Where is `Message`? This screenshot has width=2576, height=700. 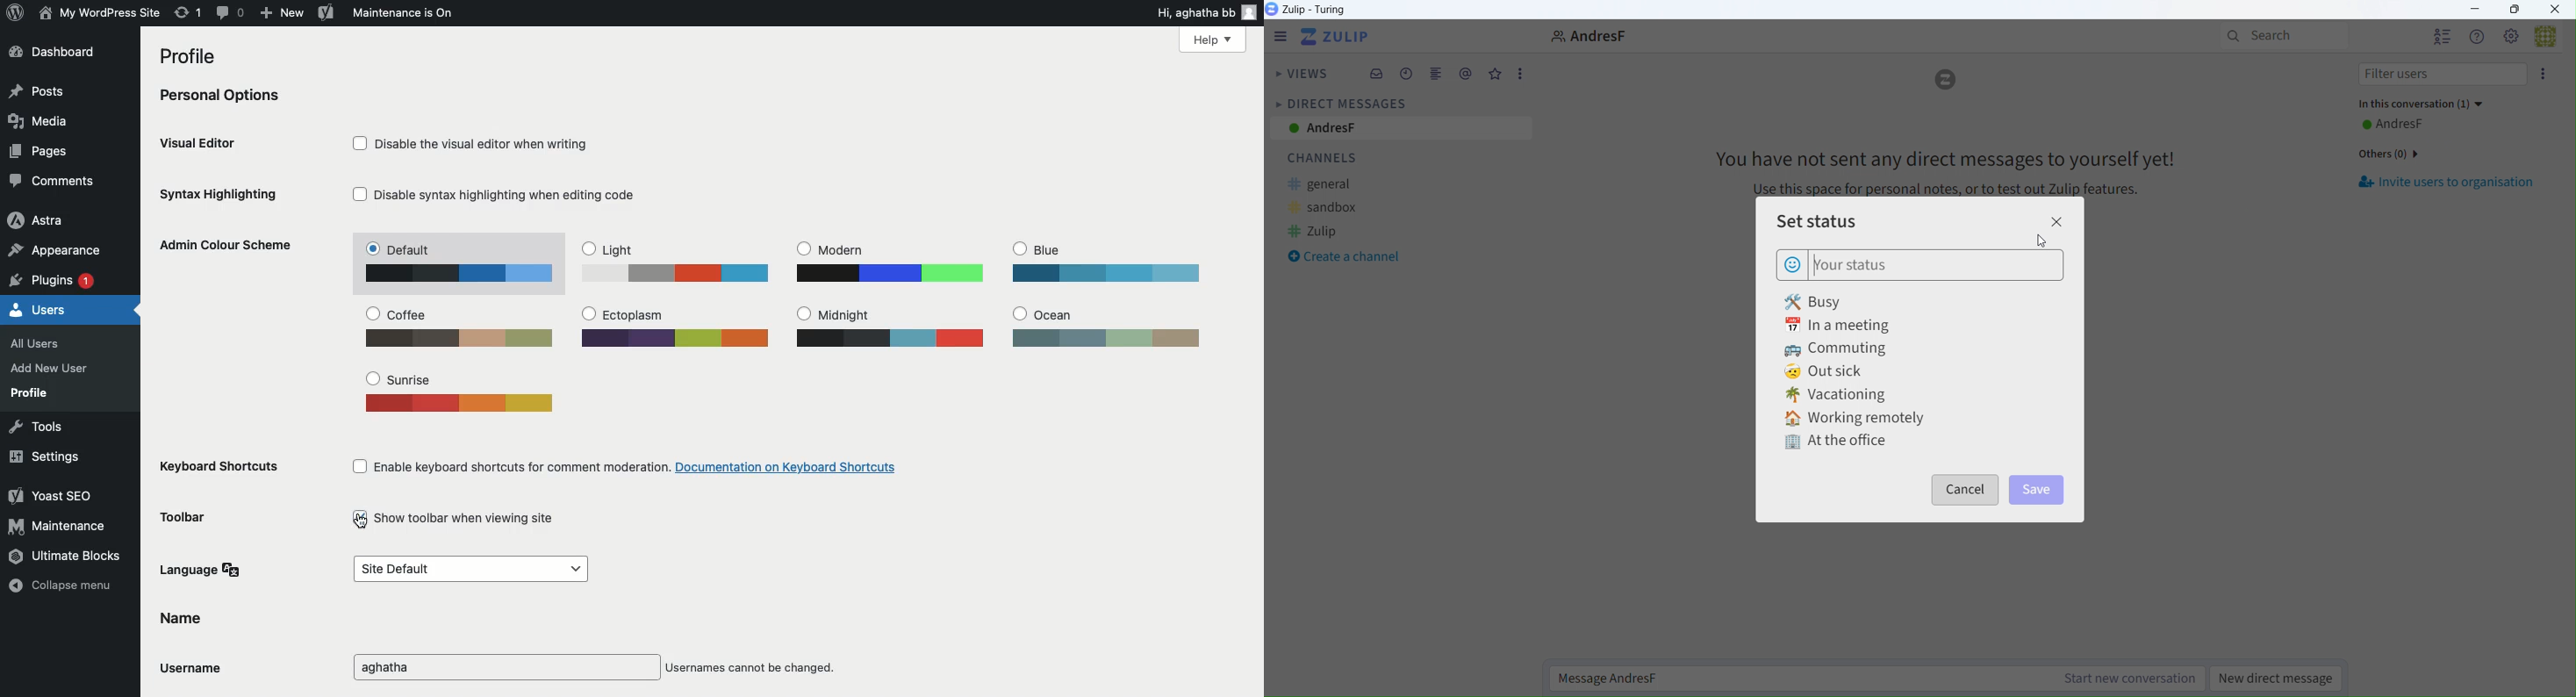
Message is located at coordinates (1941, 166).